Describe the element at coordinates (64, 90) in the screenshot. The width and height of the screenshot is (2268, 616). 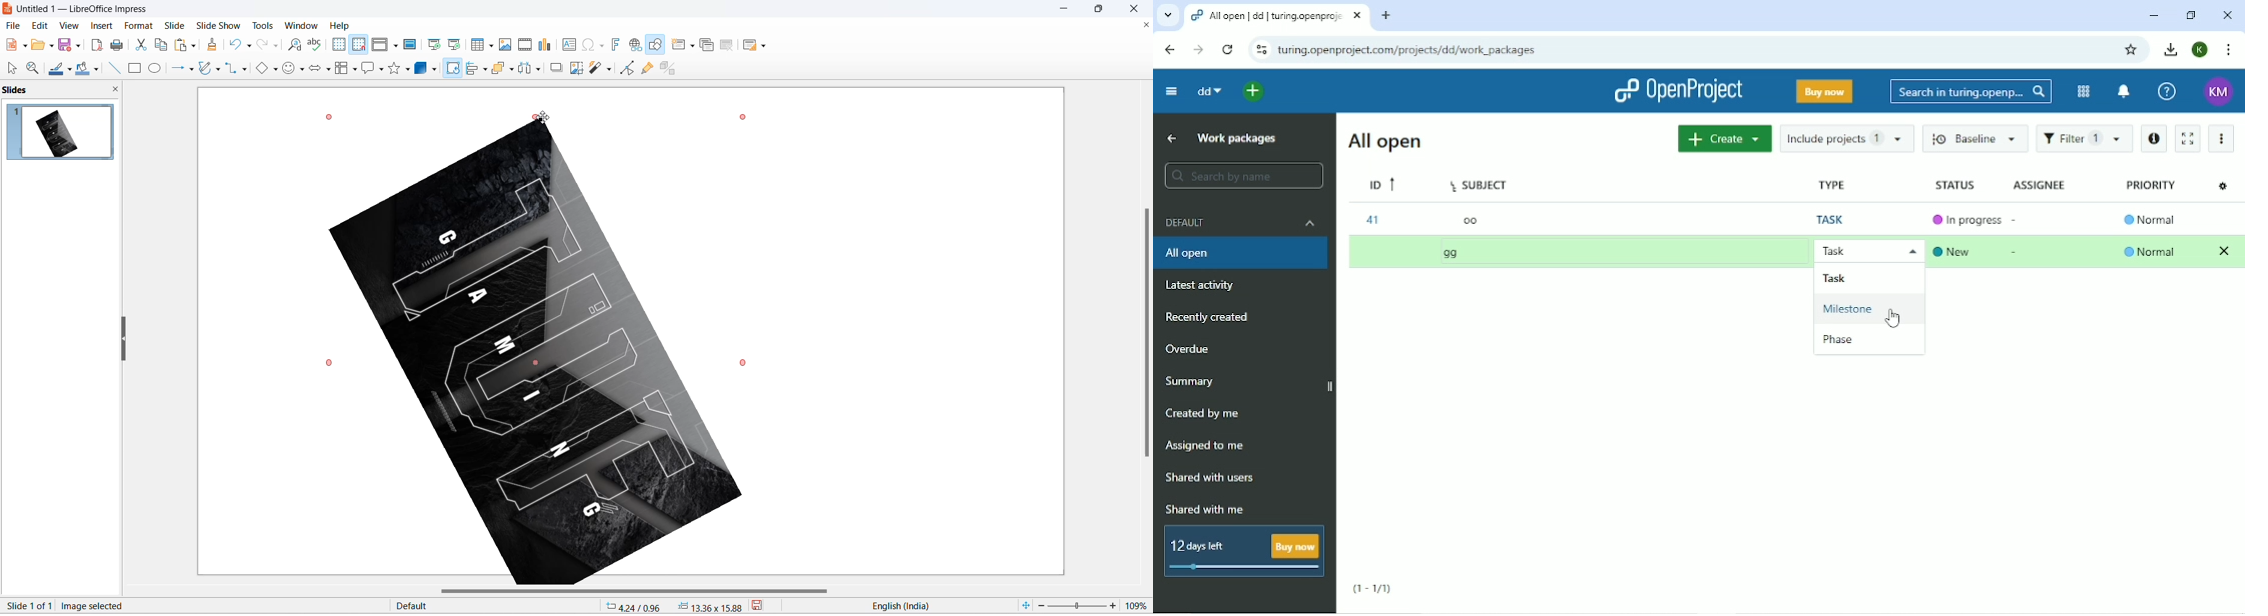
I see `slides and close slide` at that location.